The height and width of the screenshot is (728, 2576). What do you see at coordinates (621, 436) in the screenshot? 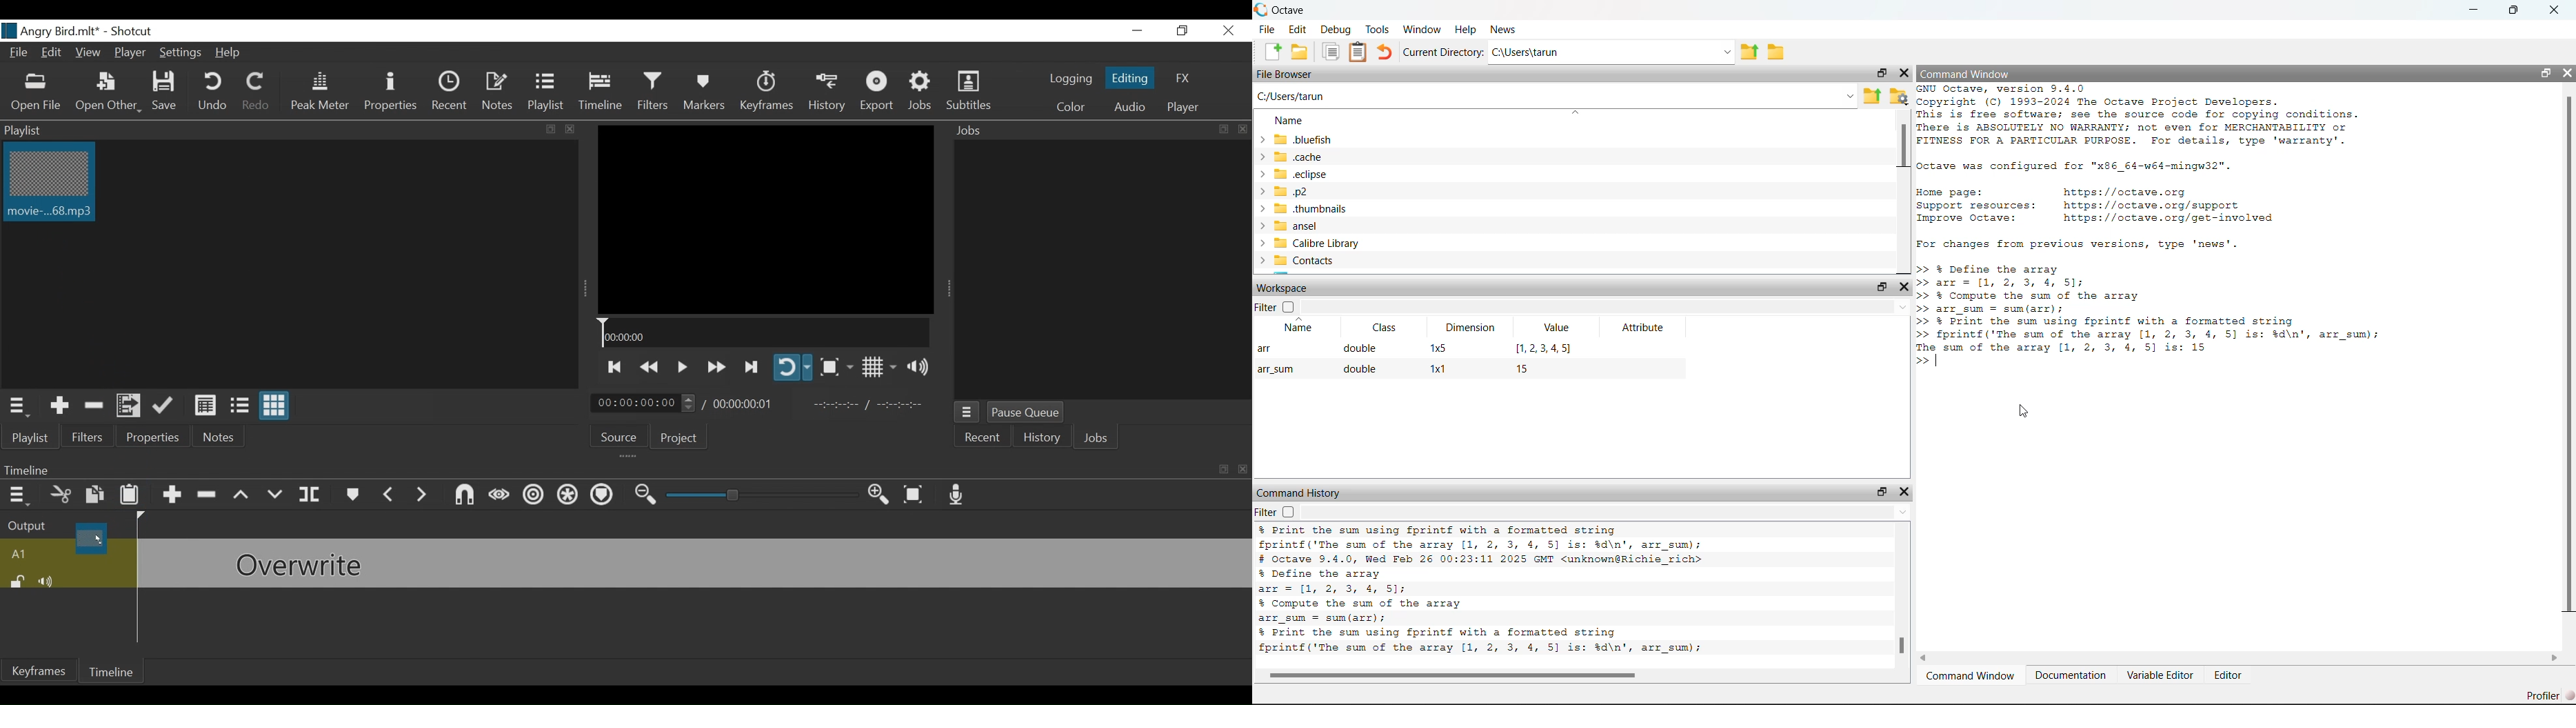
I see `Source` at bounding box center [621, 436].